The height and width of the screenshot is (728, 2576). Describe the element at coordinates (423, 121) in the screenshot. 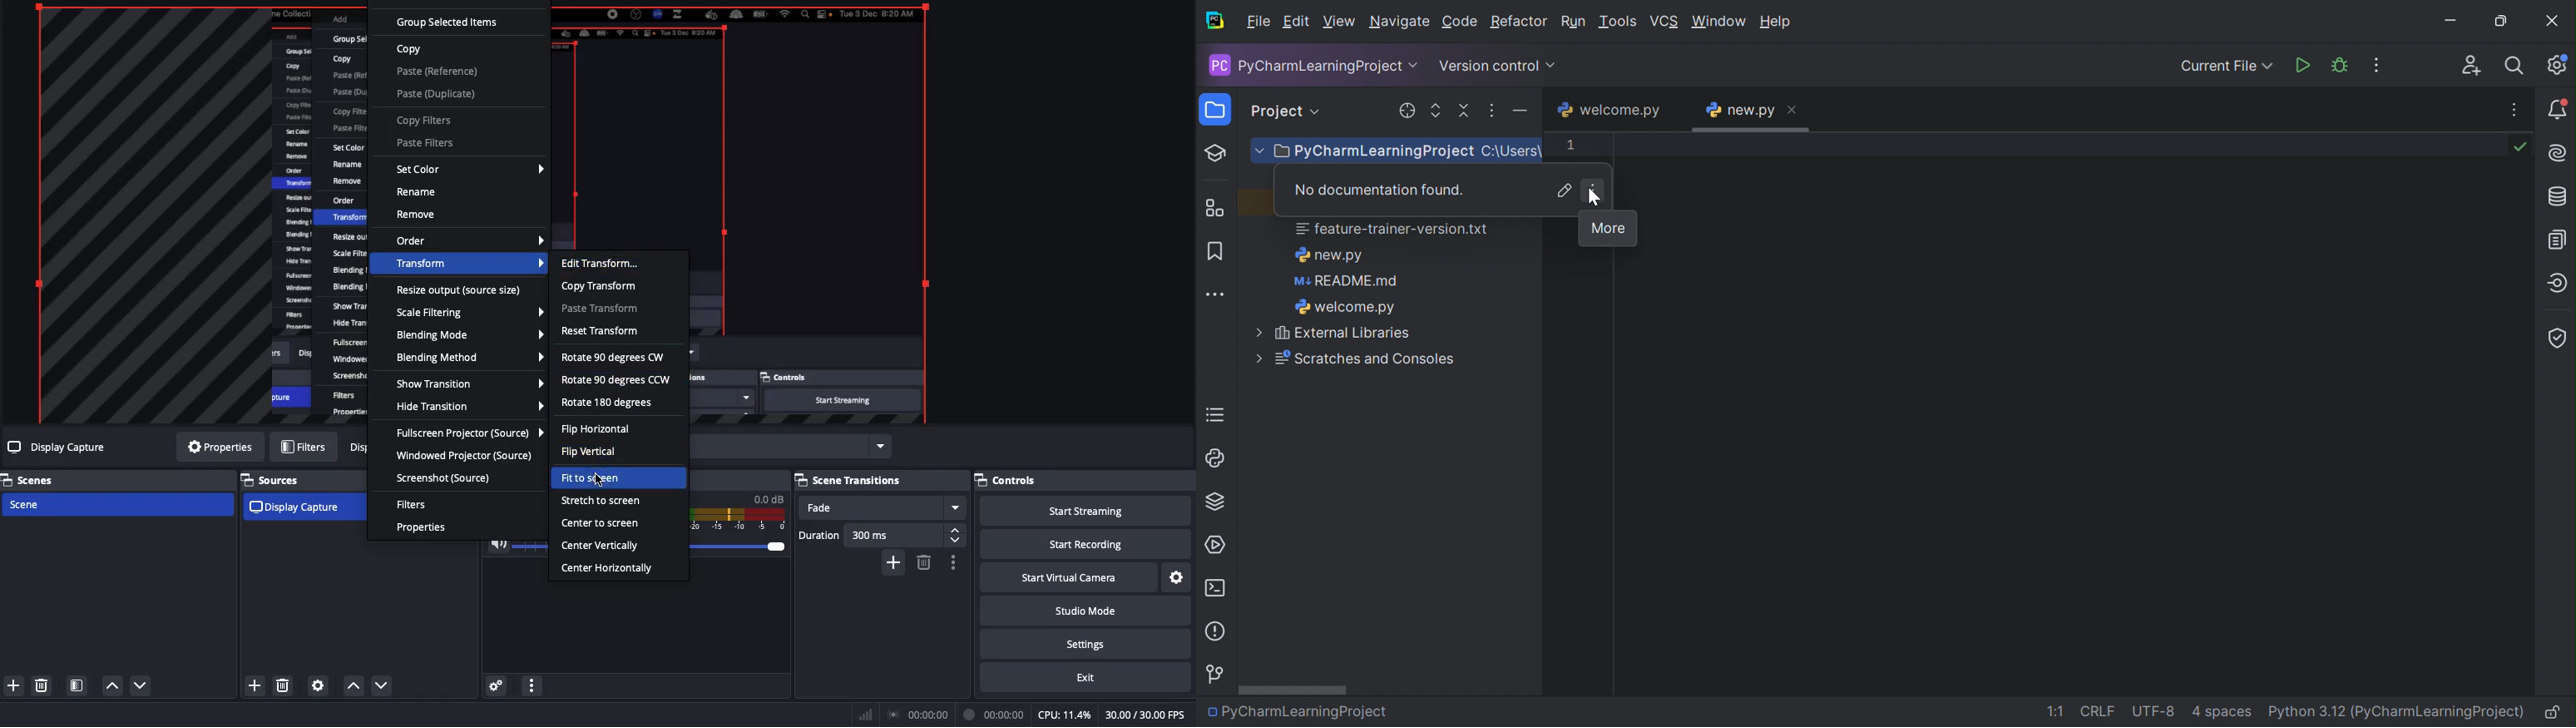

I see `Copy filters` at that location.